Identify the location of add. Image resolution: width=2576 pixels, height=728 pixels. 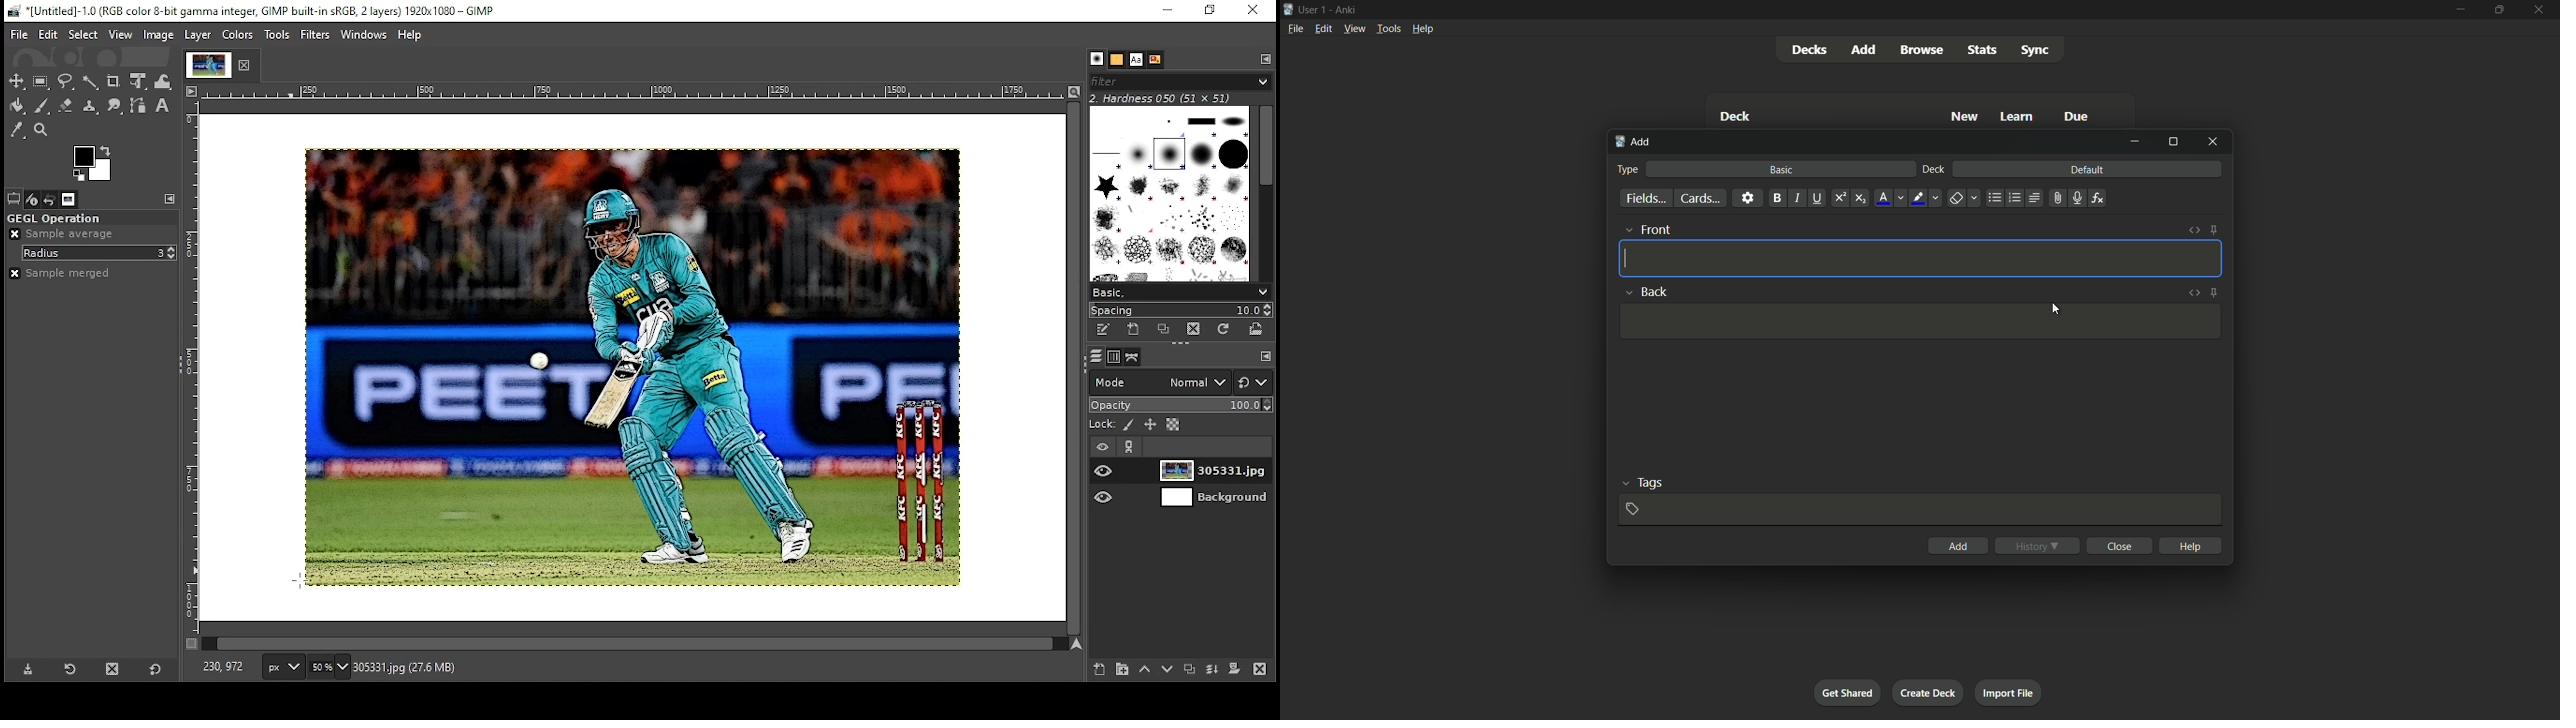
(1865, 50).